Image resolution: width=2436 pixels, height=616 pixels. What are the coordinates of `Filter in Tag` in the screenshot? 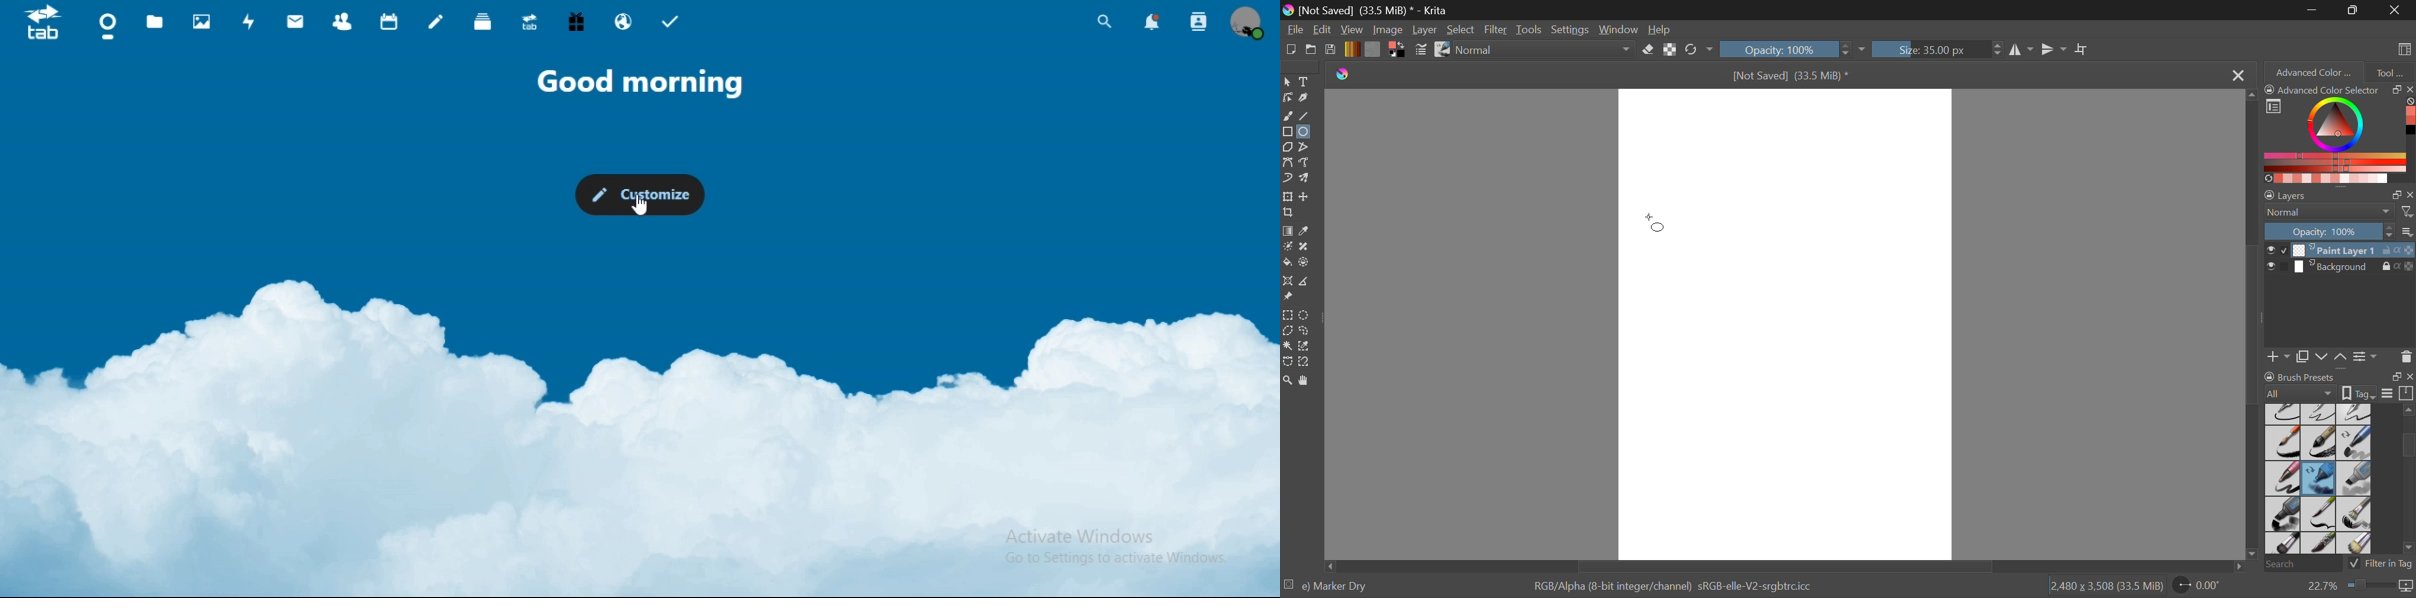 It's located at (2382, 562).